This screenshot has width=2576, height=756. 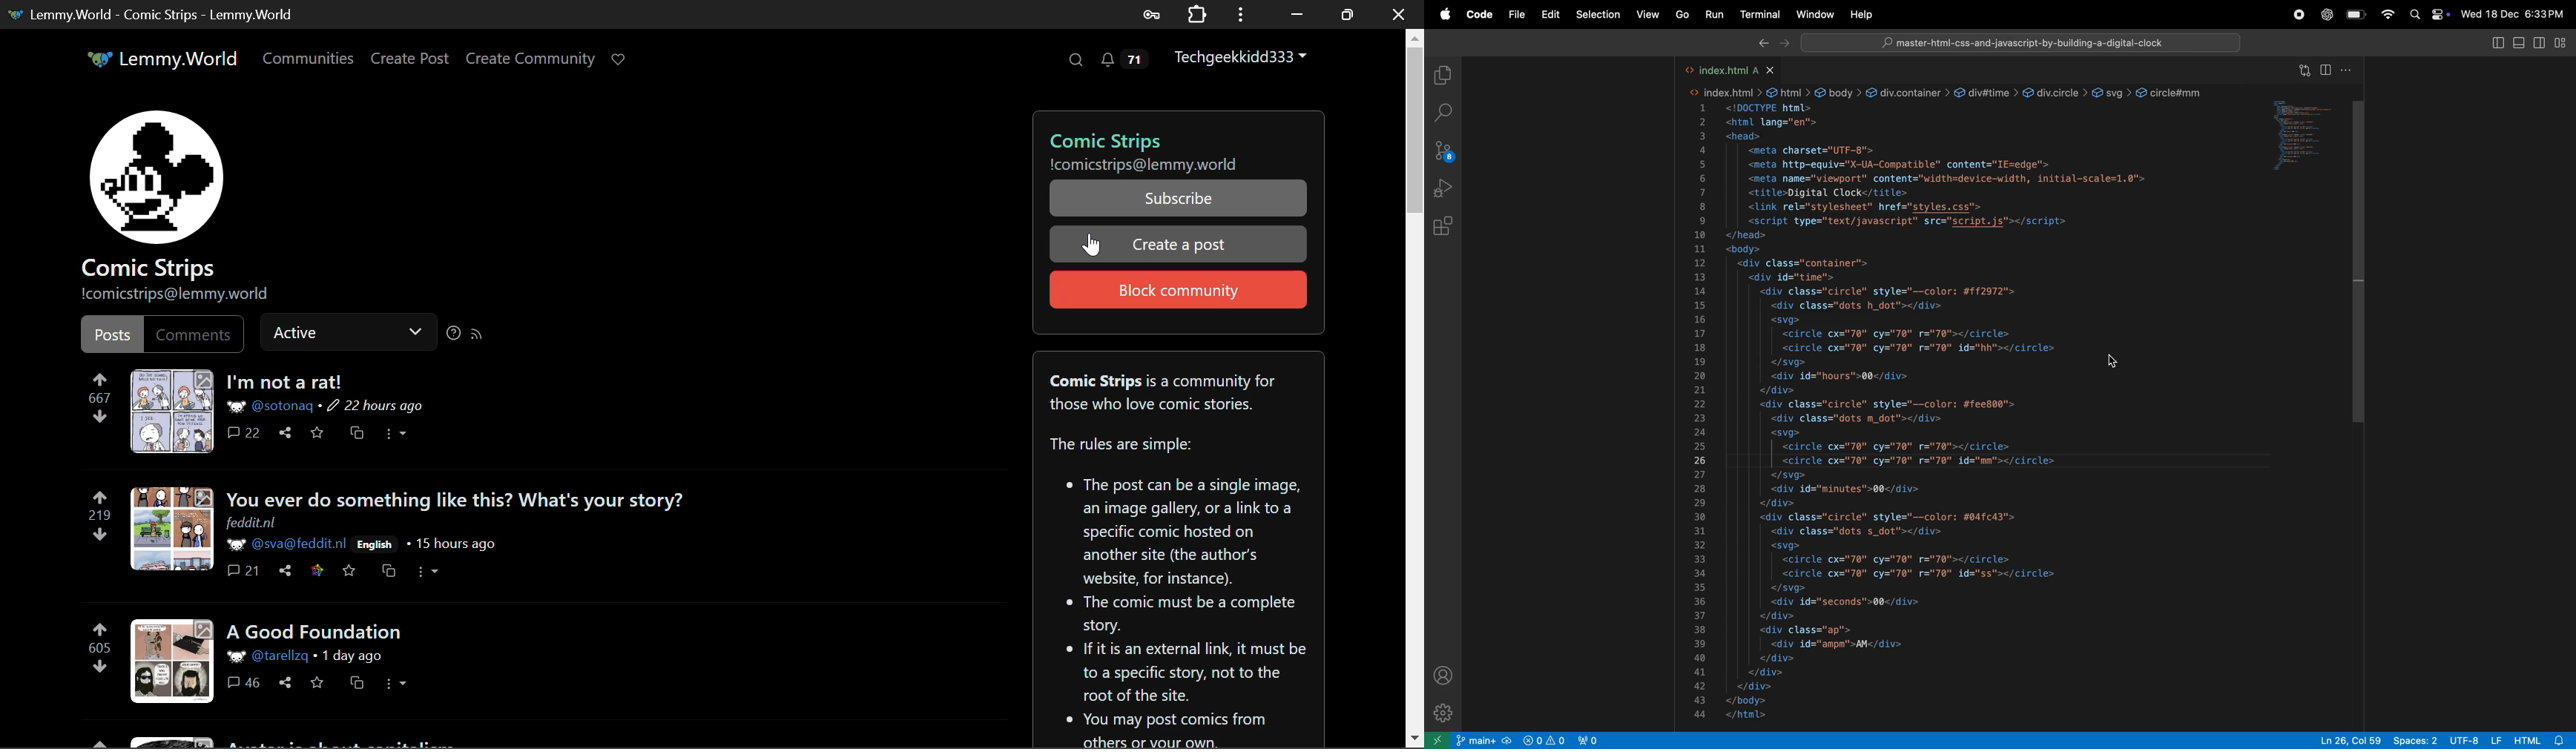 What do you see at coordinates (397, 684) in the screenshot?
I see `More Options` at bounding box center [397, 684].